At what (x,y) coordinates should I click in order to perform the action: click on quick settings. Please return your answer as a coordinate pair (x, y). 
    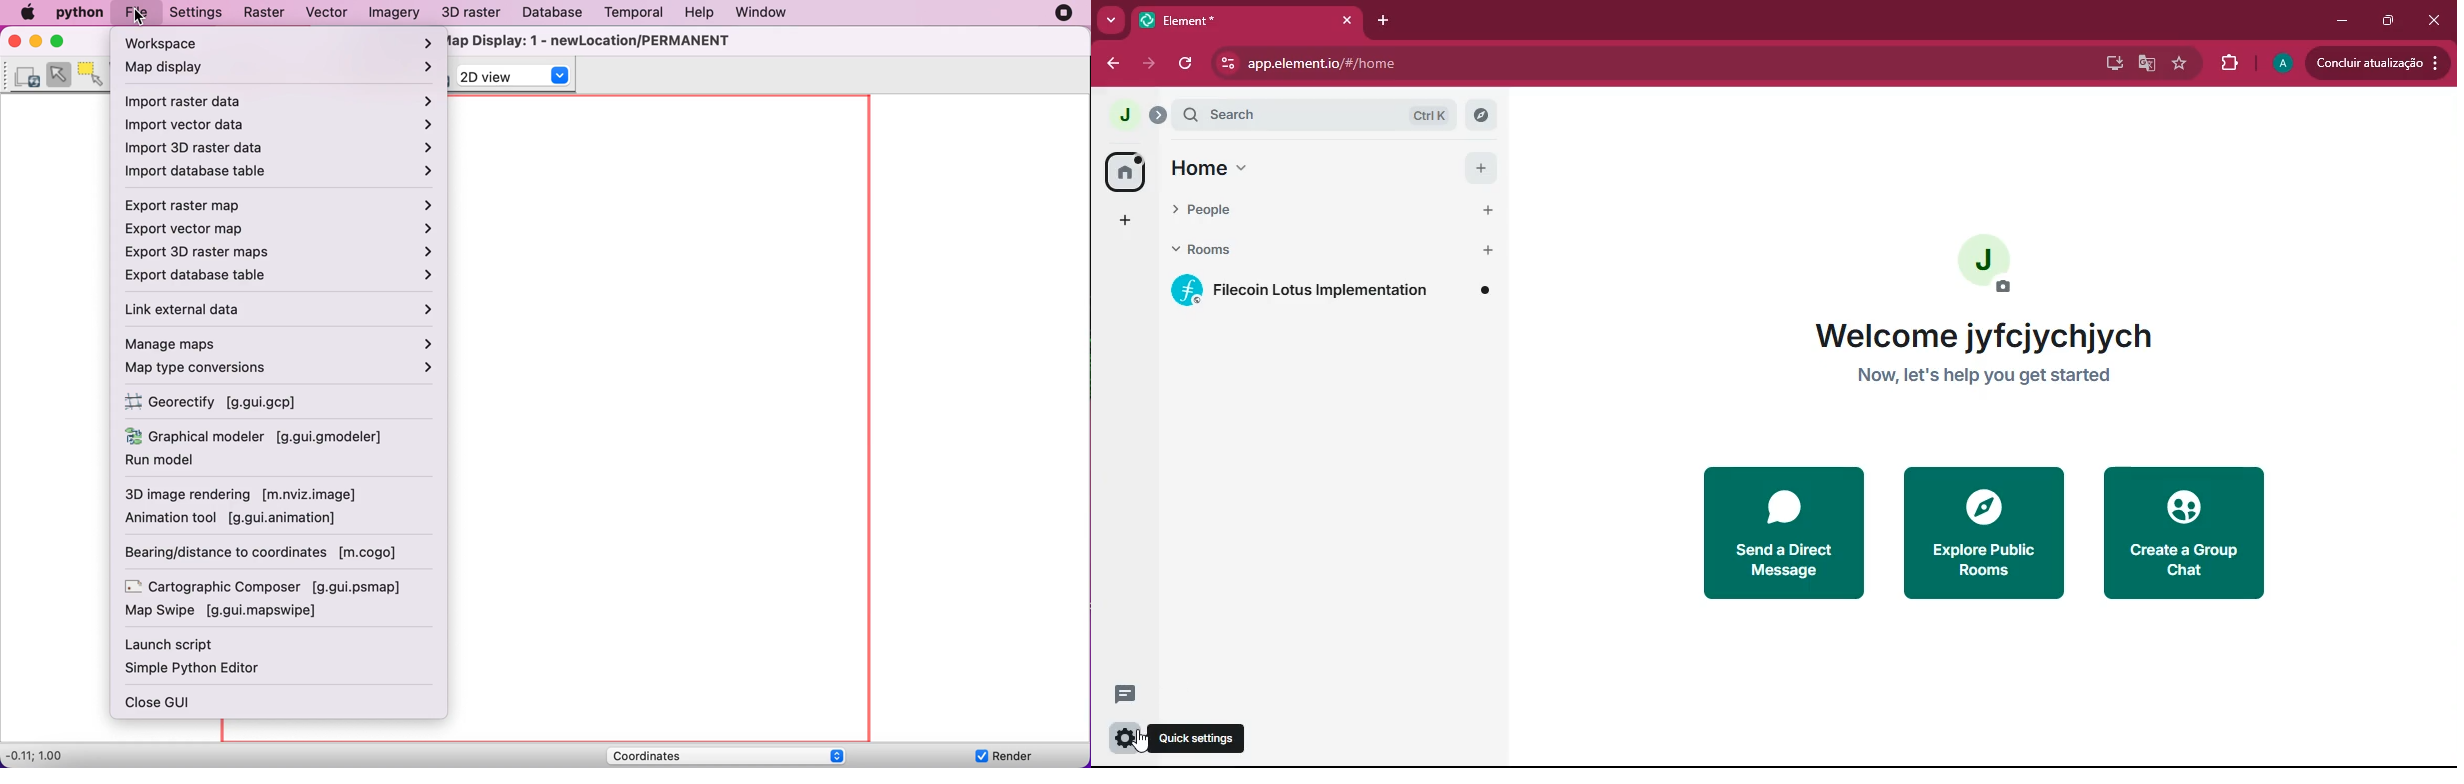
    Looking at the image, I should click on (1202, 736).